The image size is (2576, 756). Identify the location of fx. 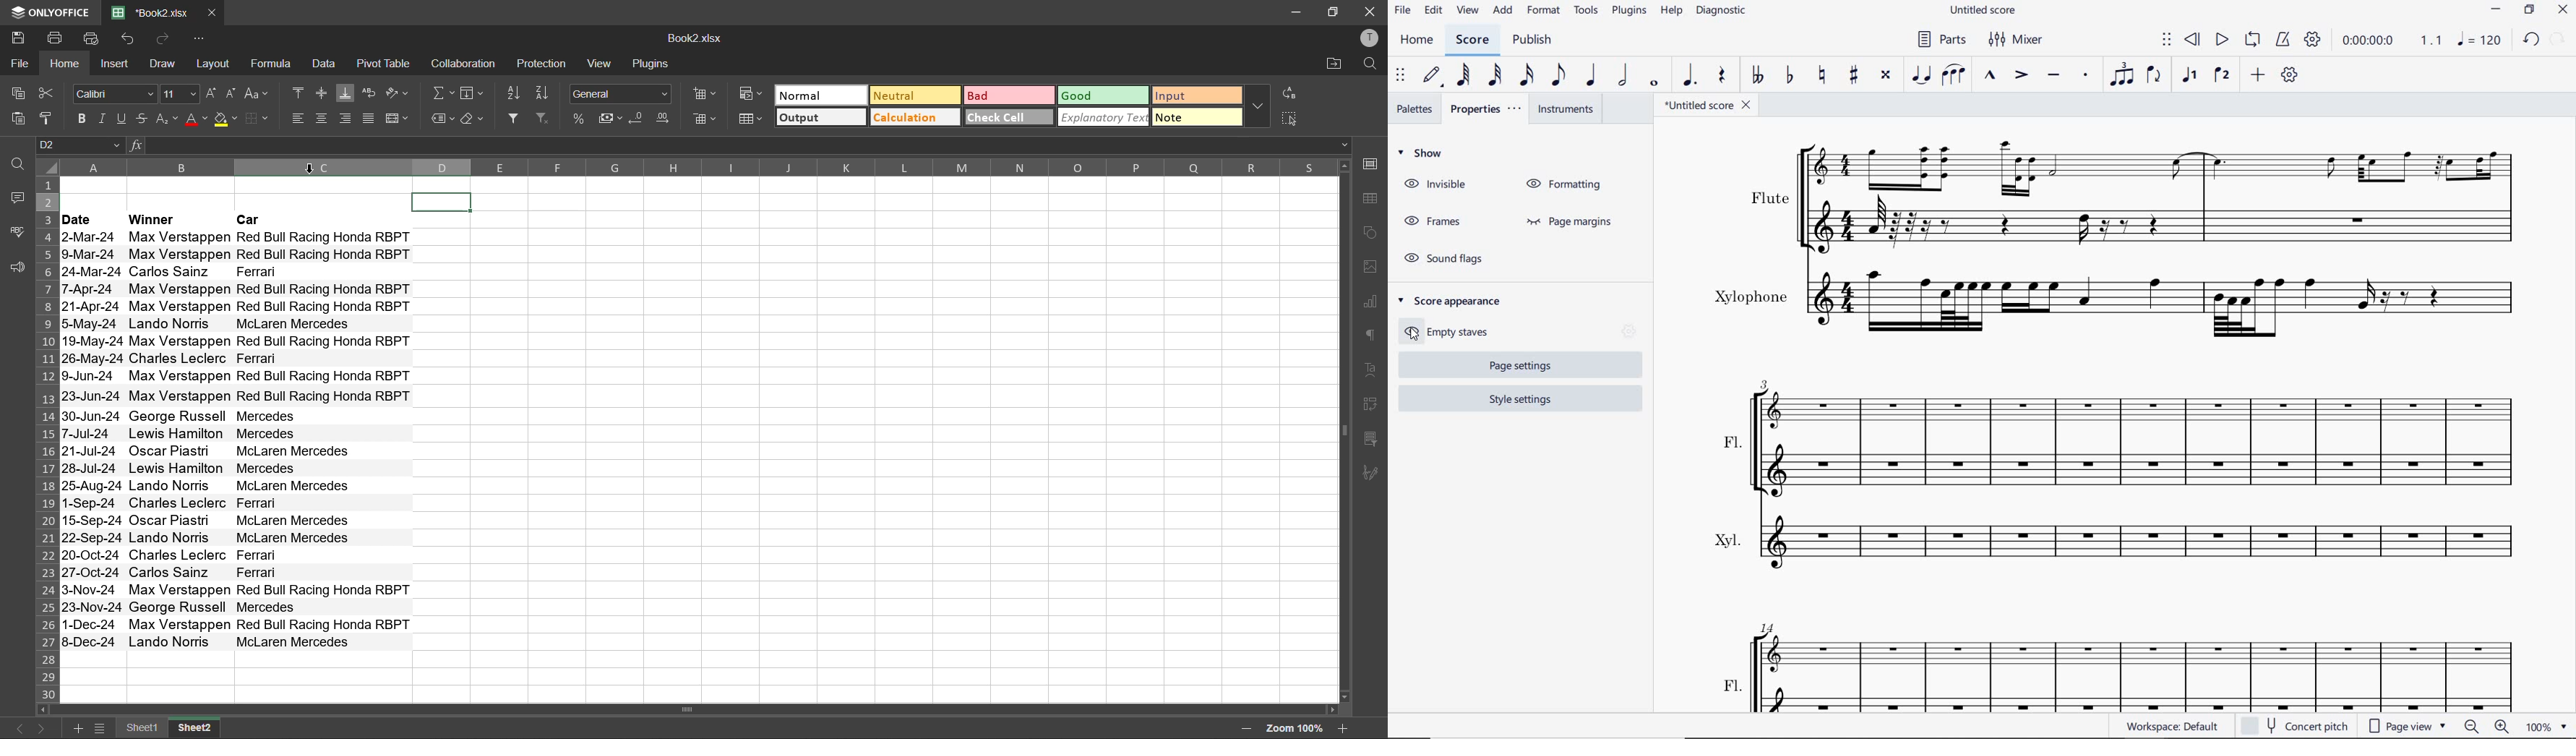
(134, 146).